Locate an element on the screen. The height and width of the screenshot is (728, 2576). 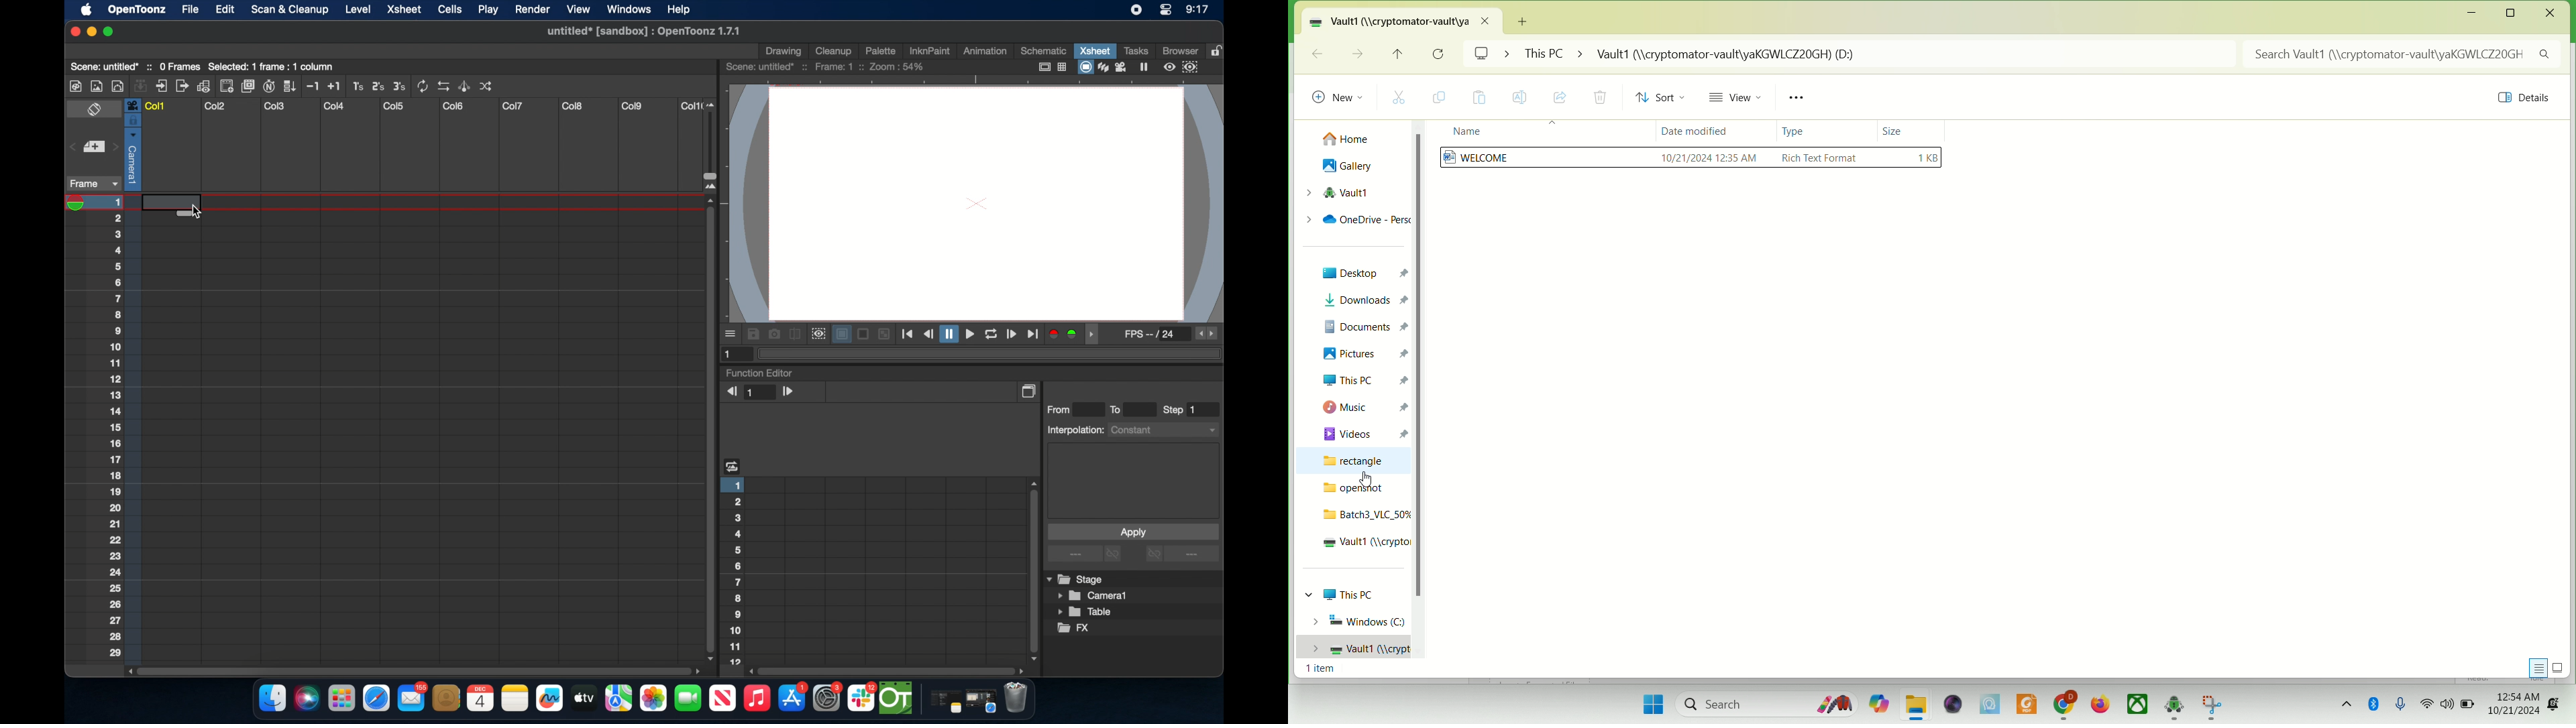
vault1 is located at coordinates (1351, 648).